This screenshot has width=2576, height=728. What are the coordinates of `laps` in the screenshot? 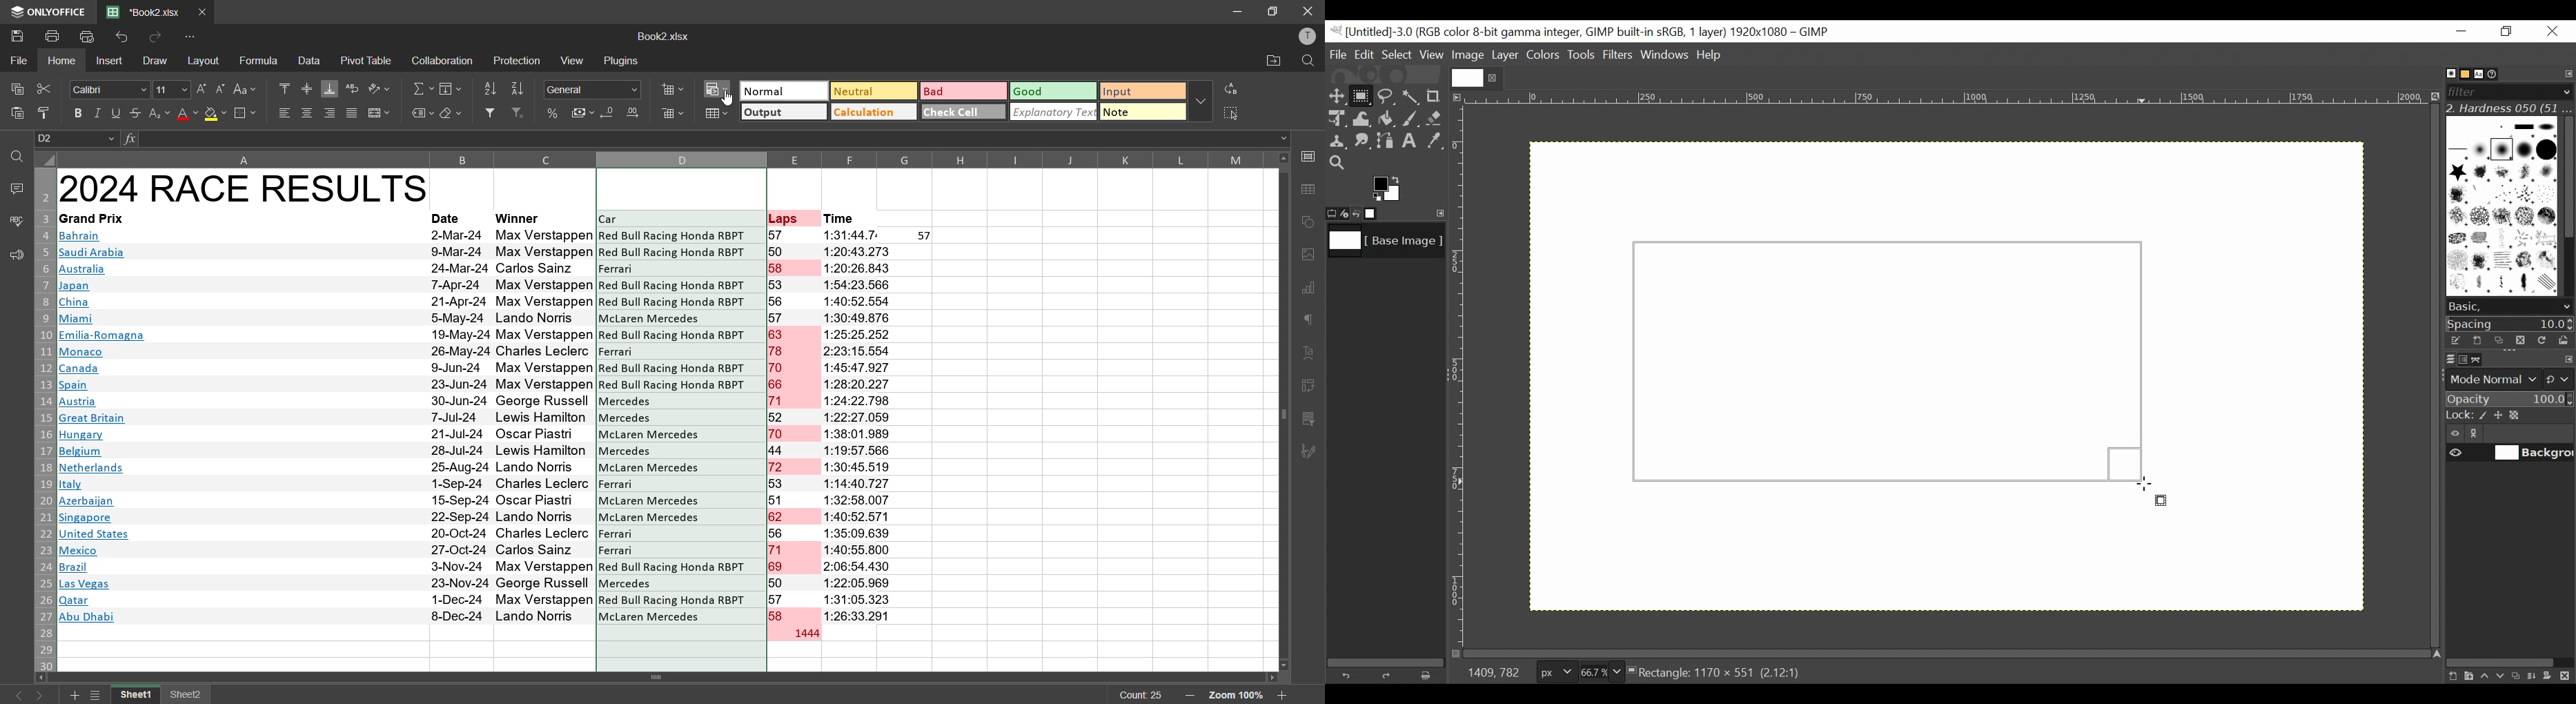 It's located at (785, 217).